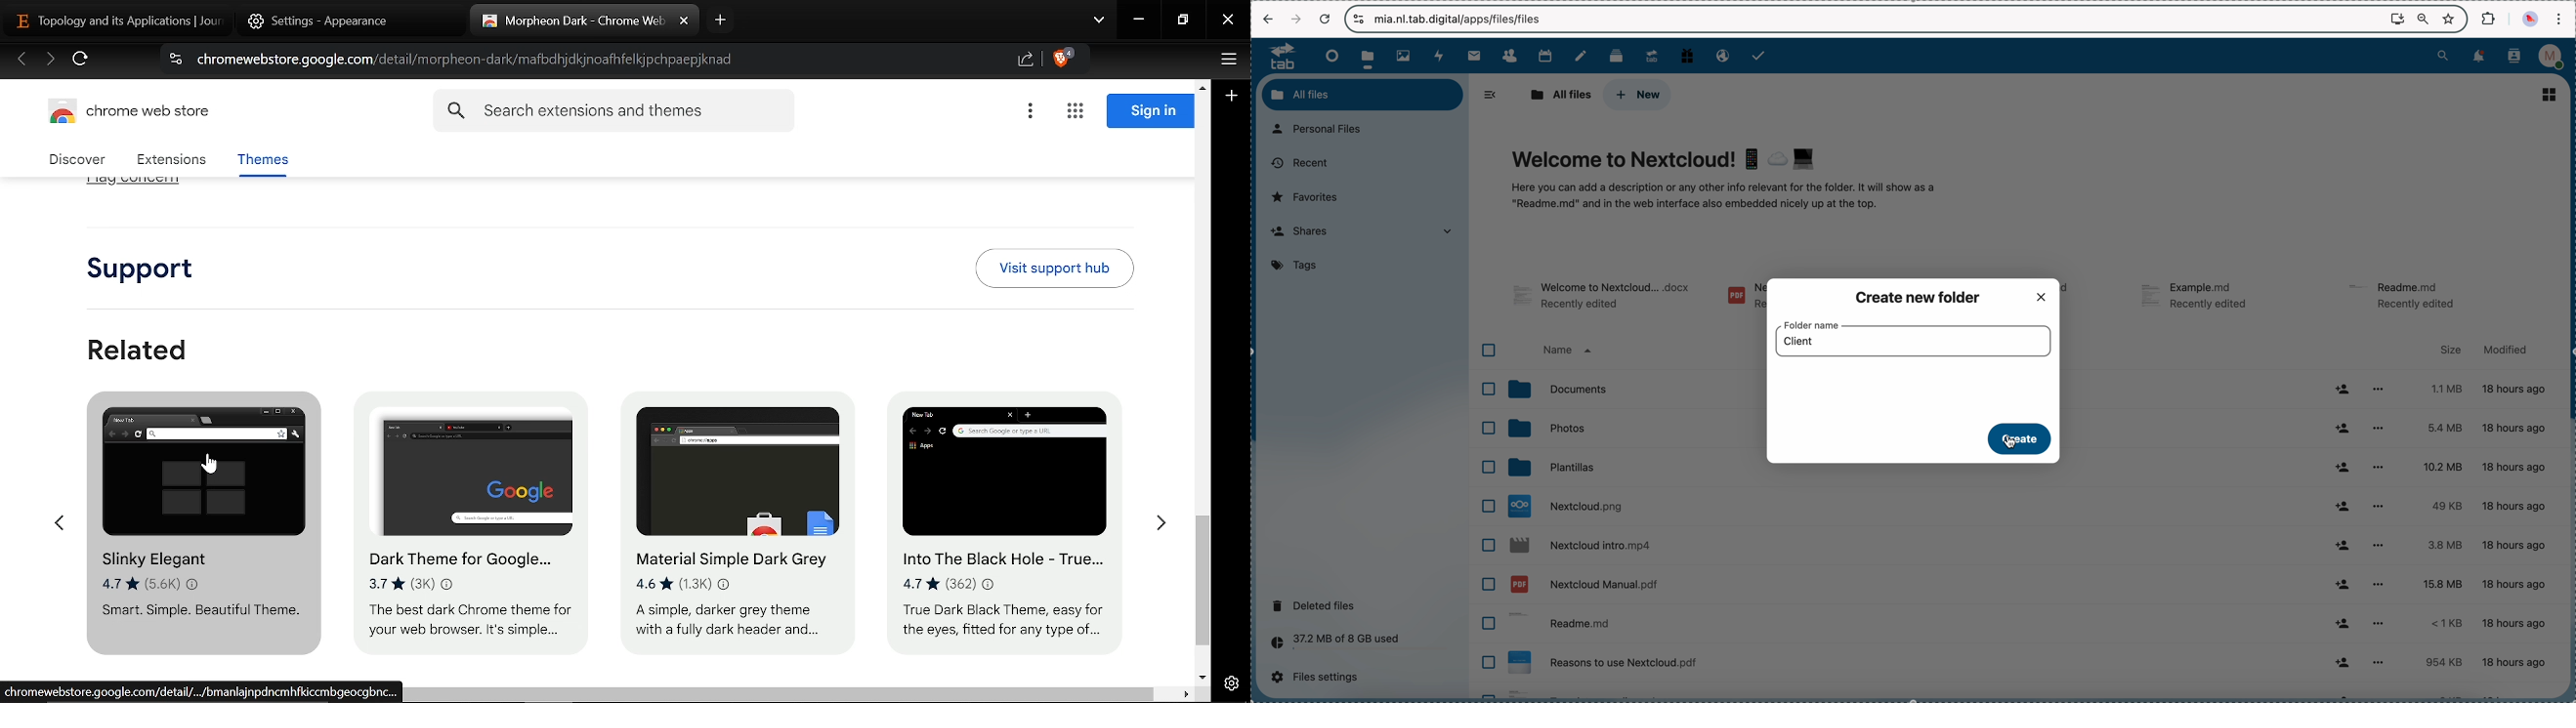 Image resolution: width=2576 pixels, height=728 pixels. Describe the element at coordinates (1726, 180) in the screenshot. I see `welcome to Nextcloud` at that location.